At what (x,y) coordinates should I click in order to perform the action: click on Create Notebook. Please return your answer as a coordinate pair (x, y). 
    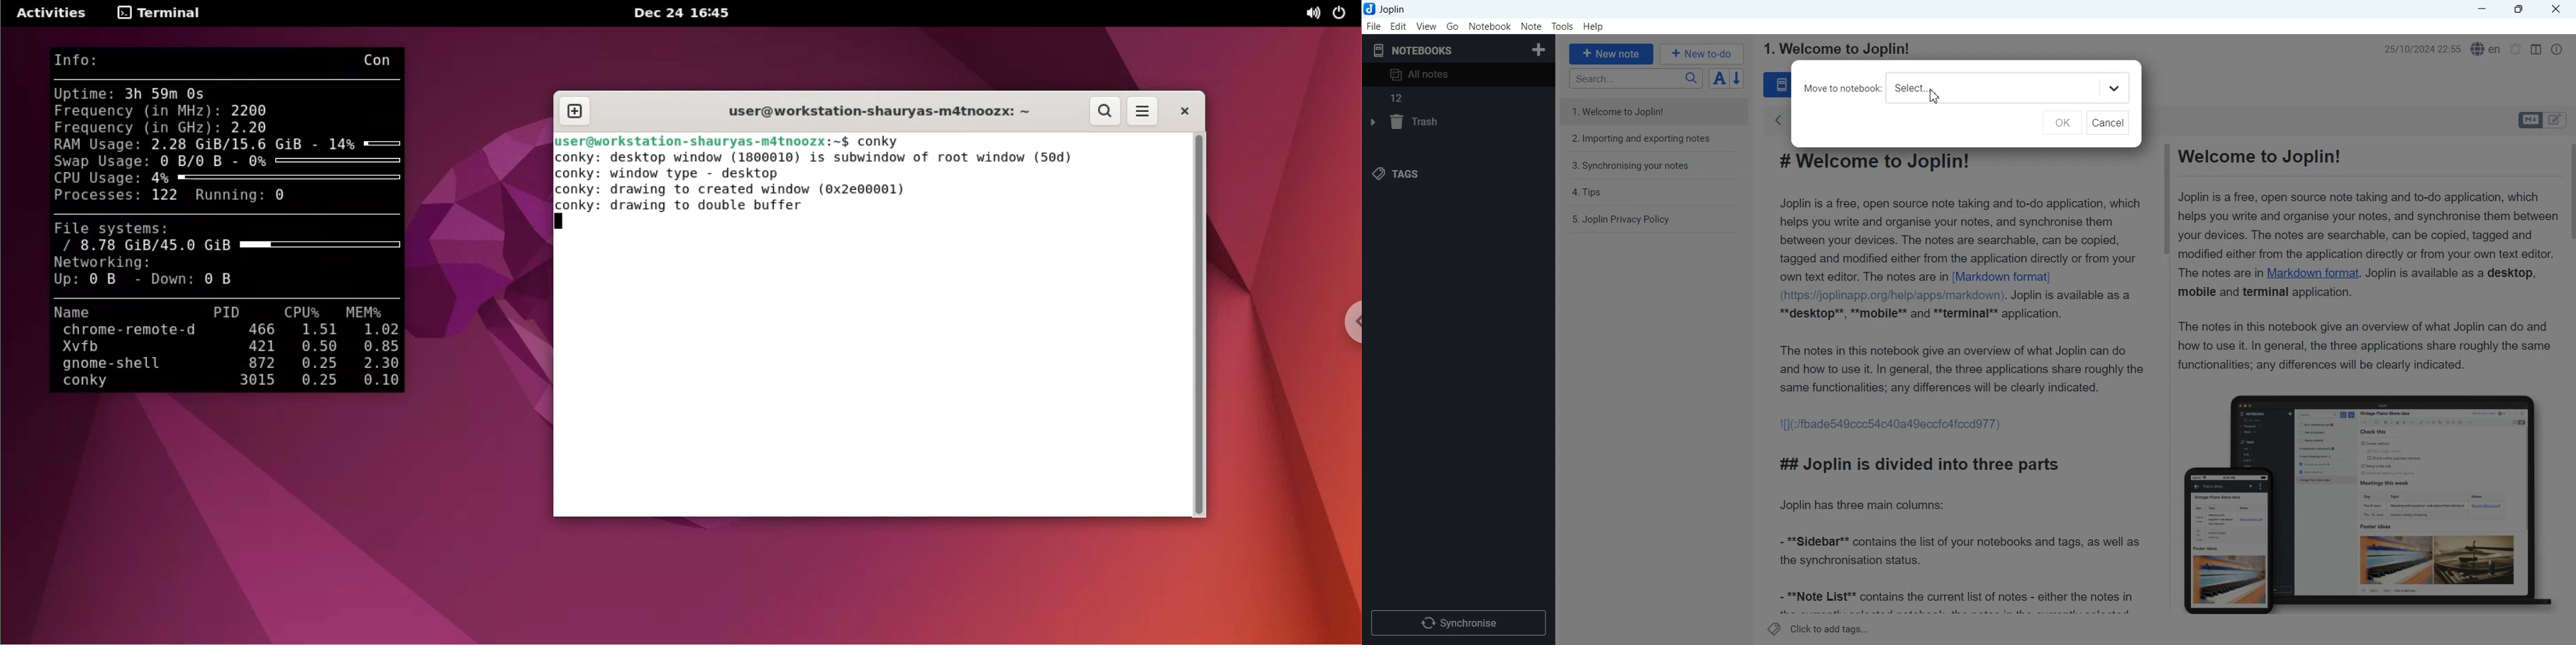
    Looking at the image, I should click on (1540, 48).